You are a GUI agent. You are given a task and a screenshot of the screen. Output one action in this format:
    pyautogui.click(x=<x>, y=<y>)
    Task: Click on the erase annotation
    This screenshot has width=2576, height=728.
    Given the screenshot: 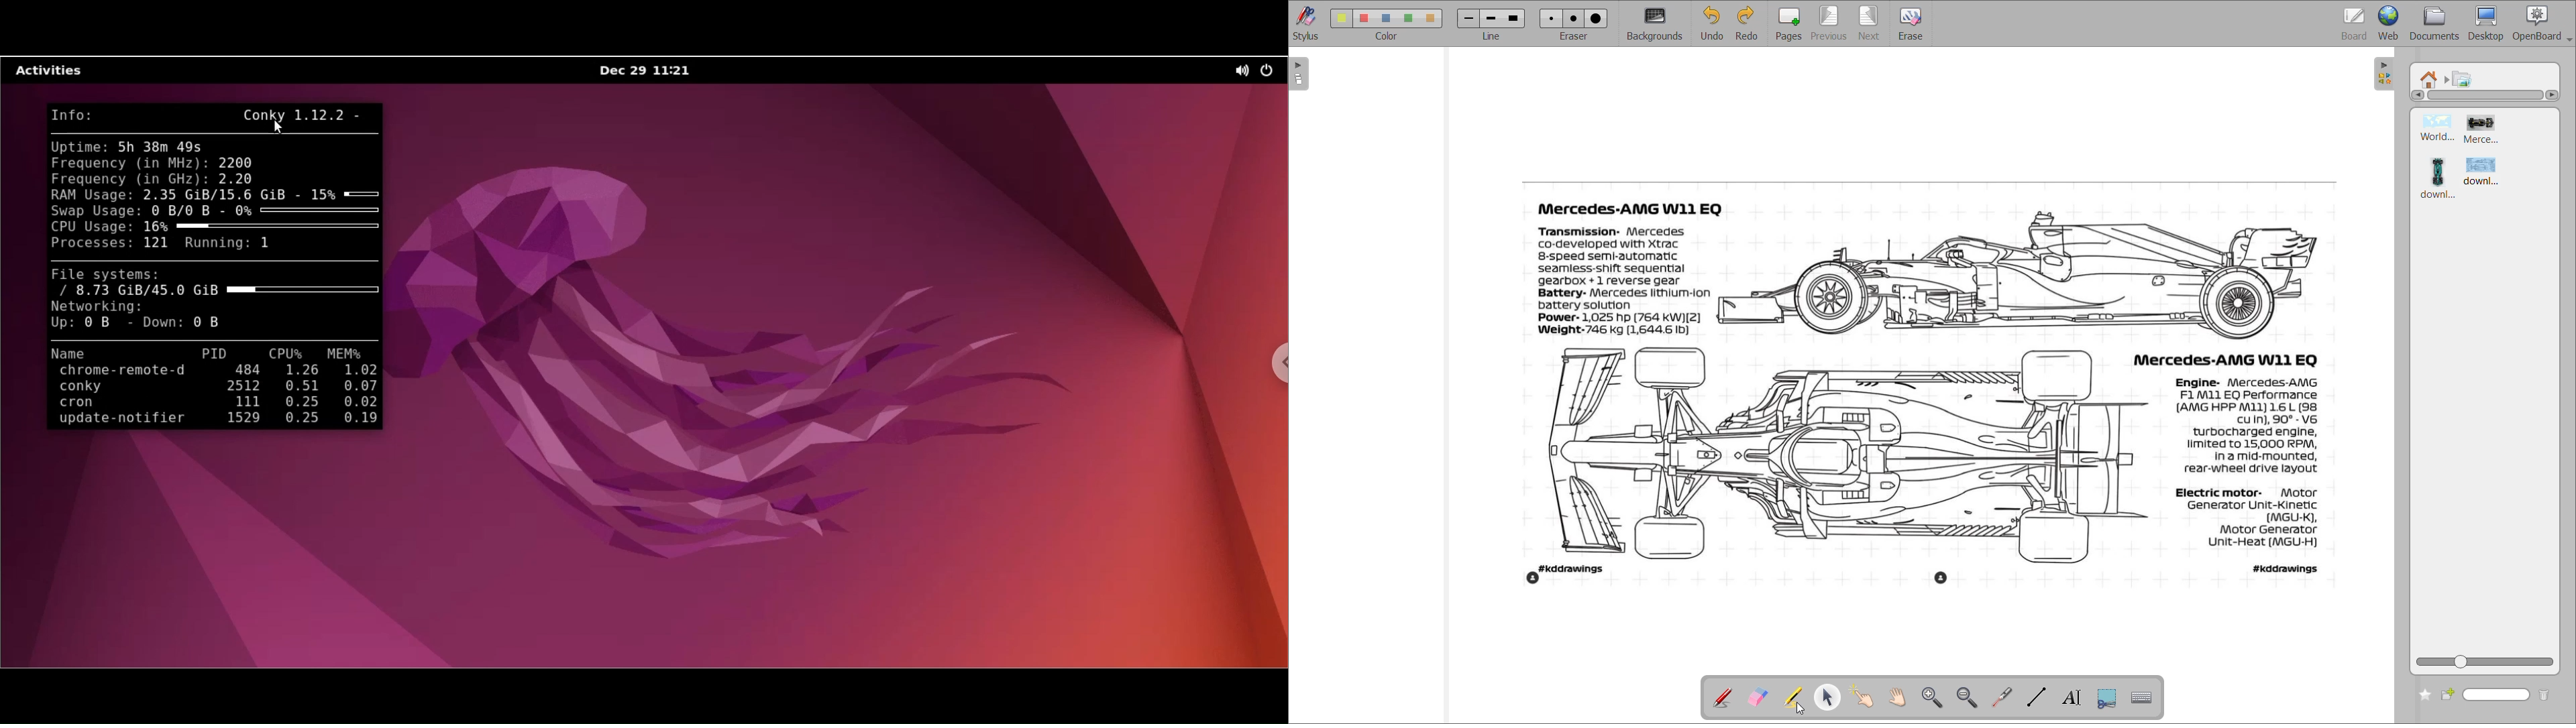 What is the action you would take?
    pyautogui.click(x=1760, y=697)
    